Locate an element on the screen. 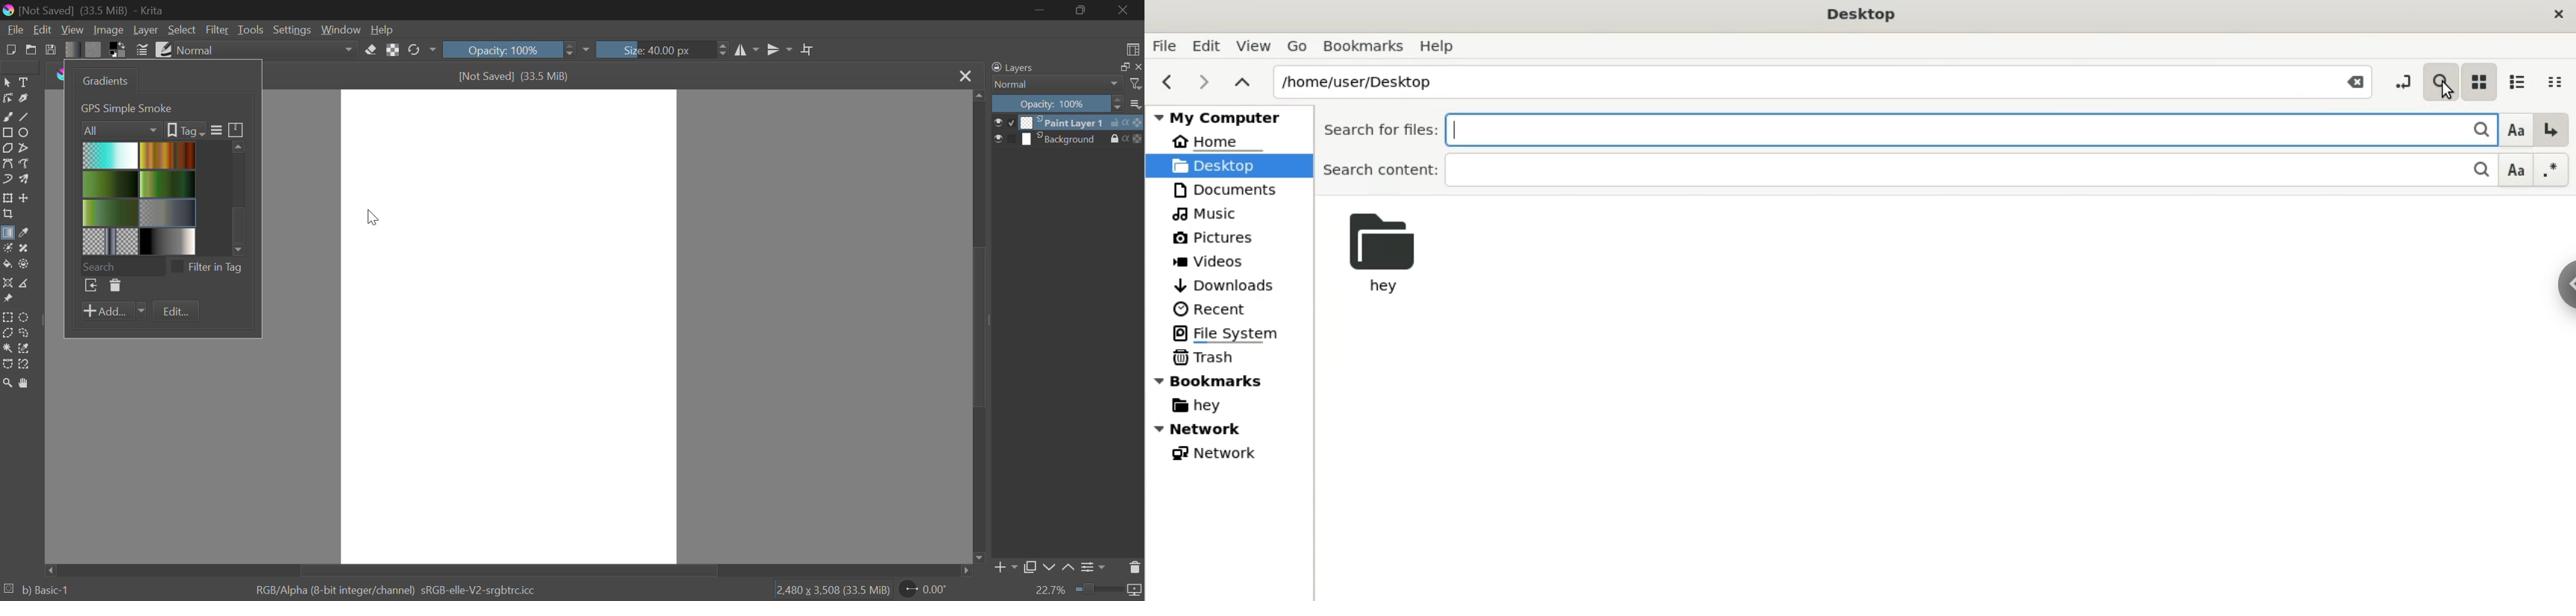  Edit is located at coordinates (43, 30).